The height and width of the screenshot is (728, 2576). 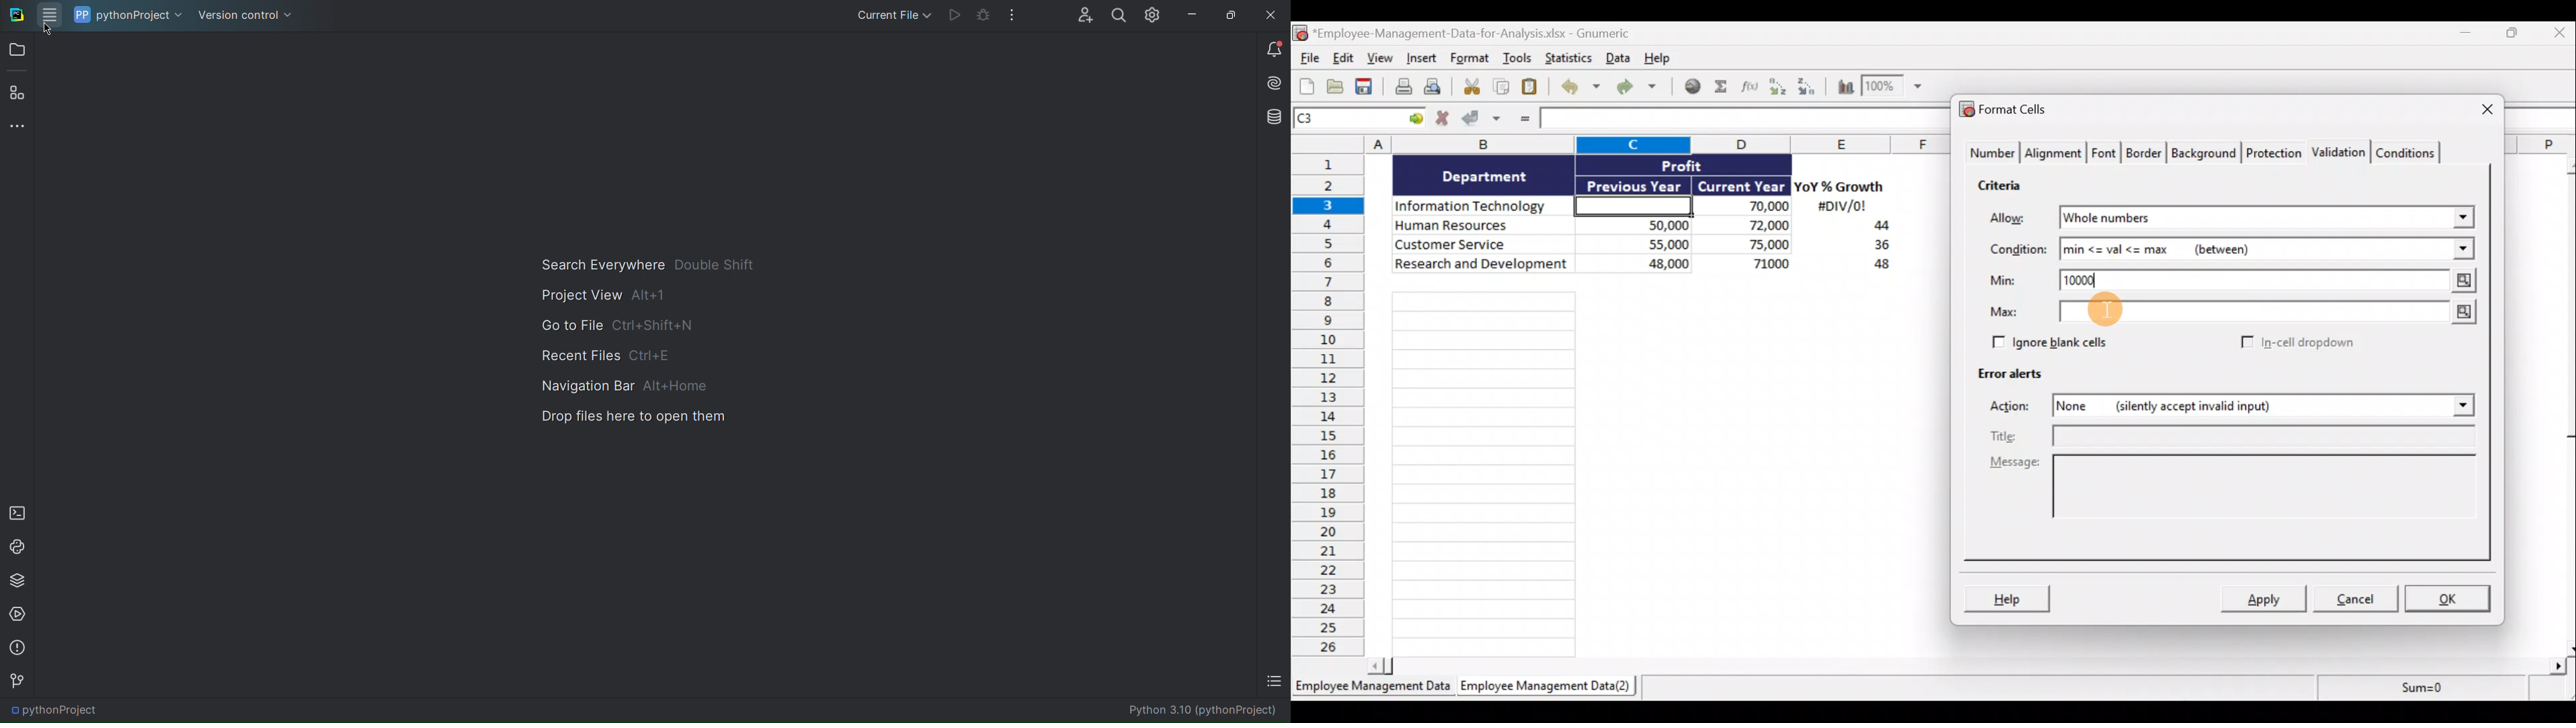 What do you see at coordinates (1617, 58) in the screenshot?
I see `Data` at bounding box center [1617, 58].